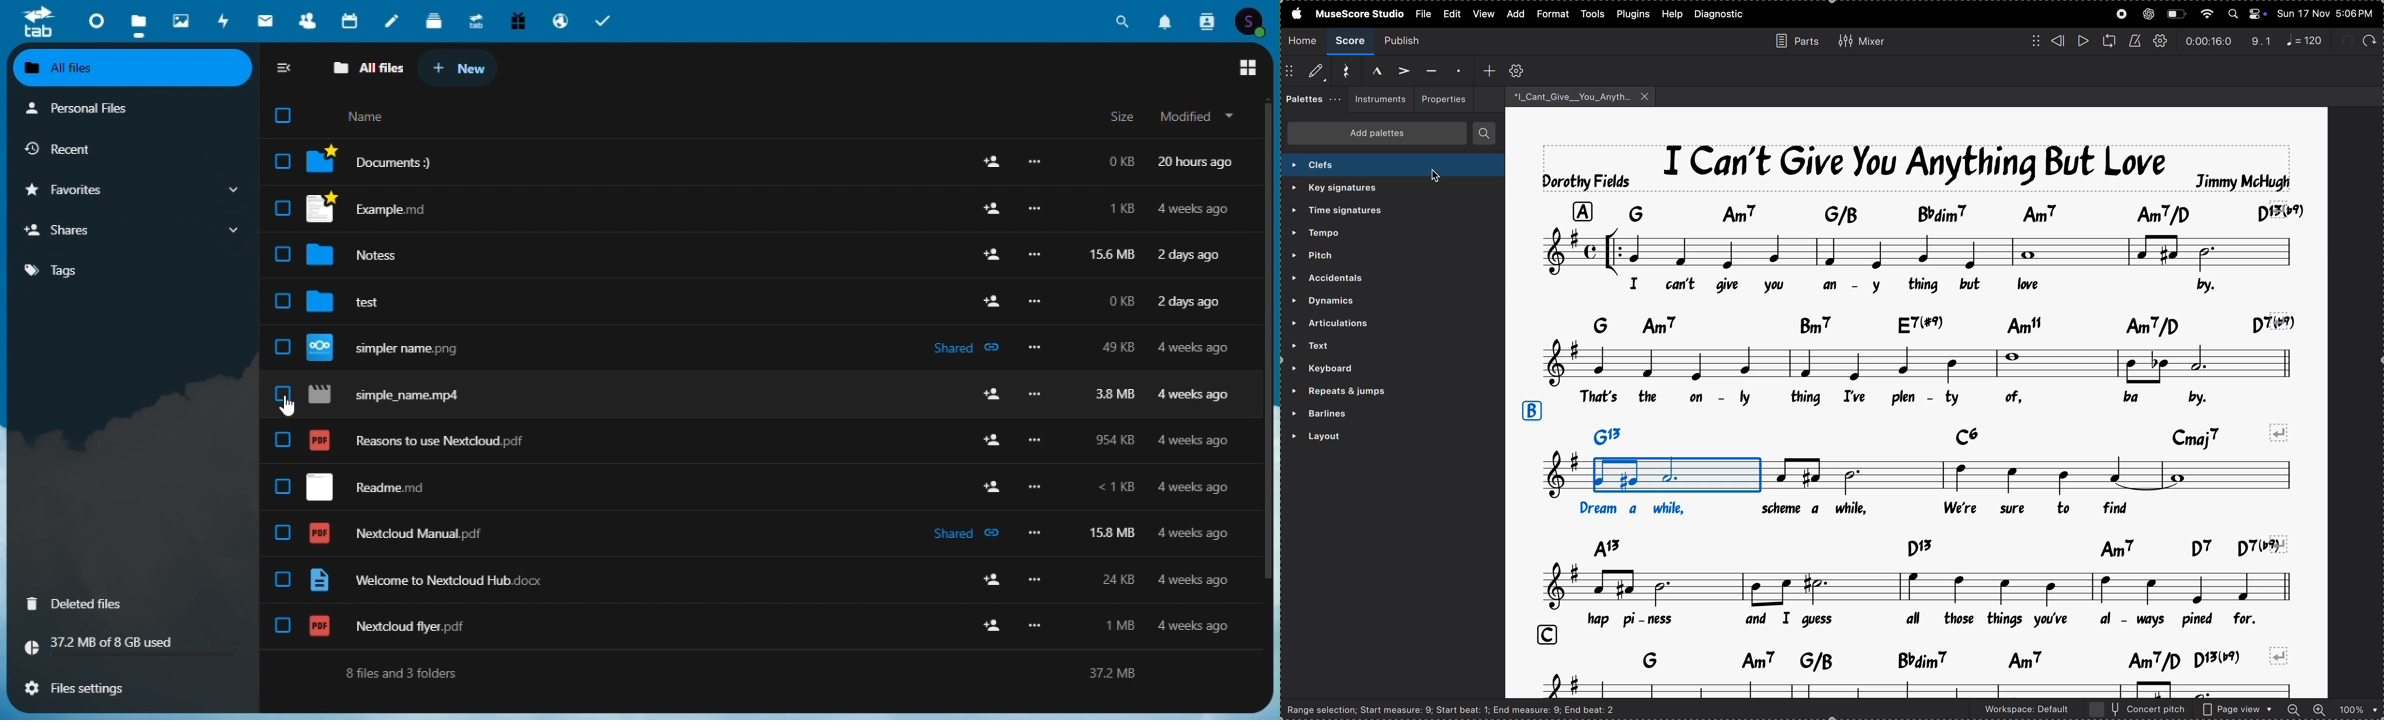 This screenshot has height=728, width=2408. I want to click on revert, so click(2282, 655).